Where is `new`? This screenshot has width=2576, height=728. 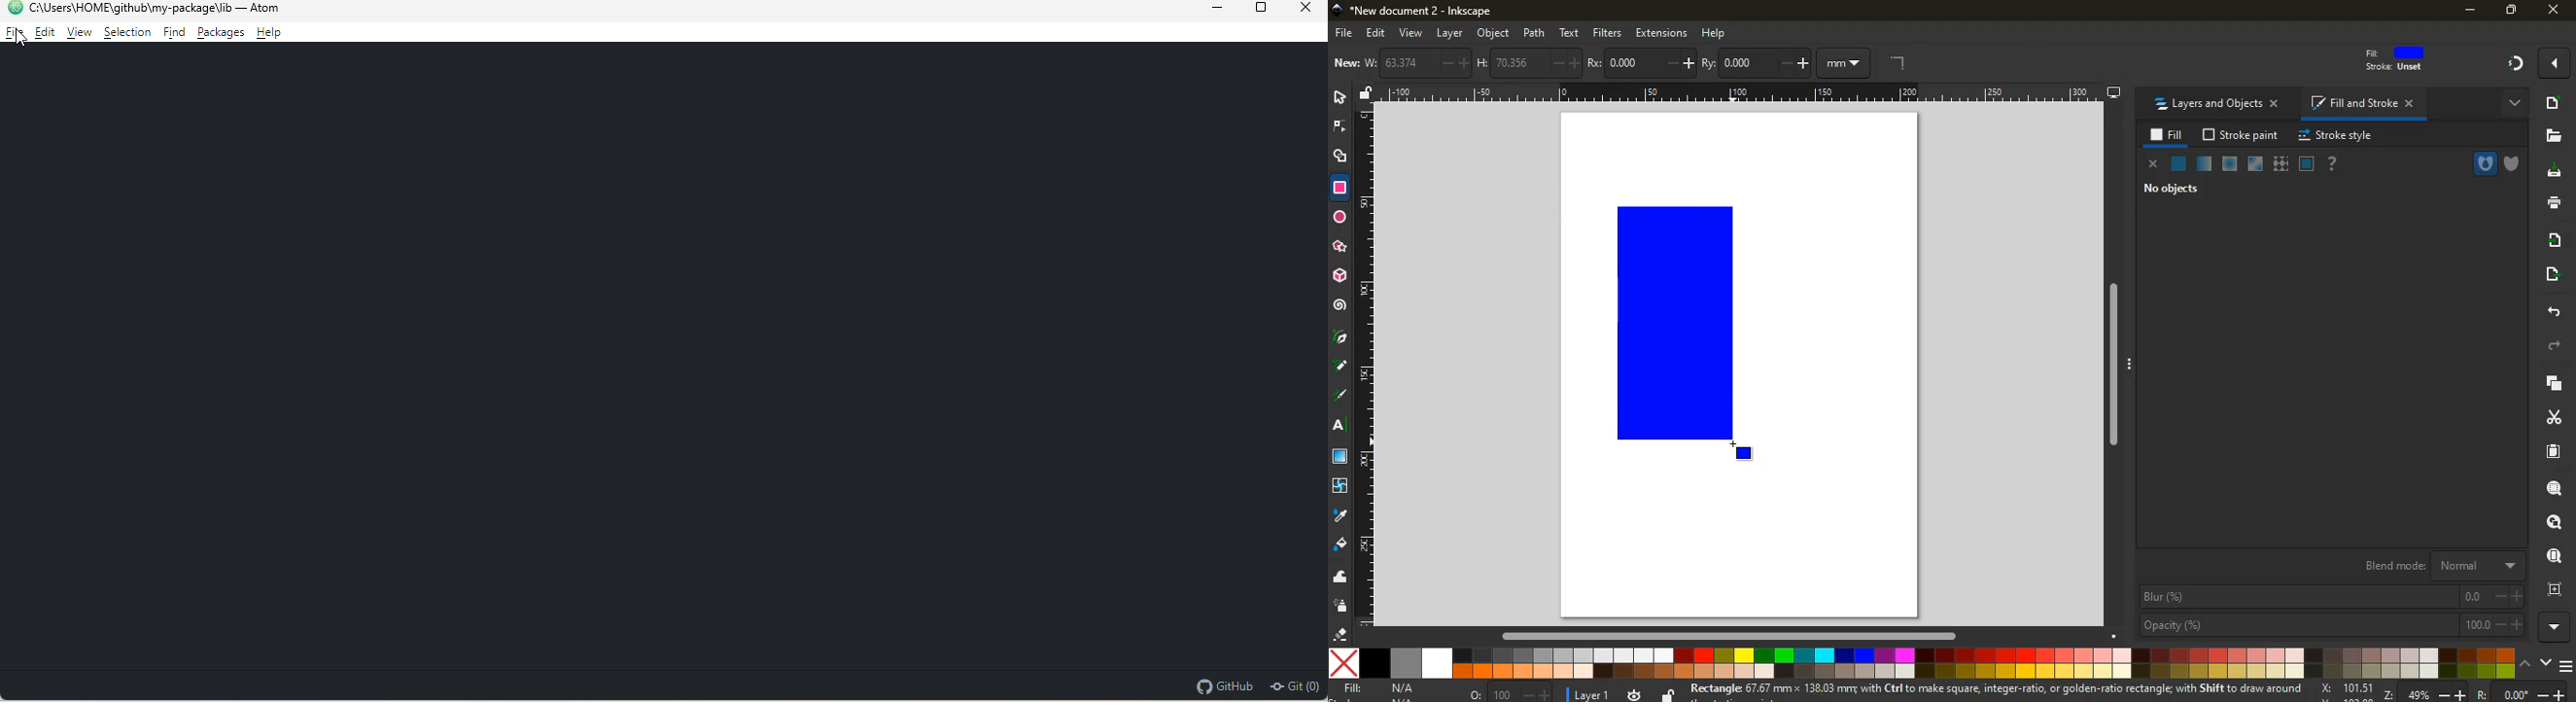 new is located at coordinates (2557, 104).